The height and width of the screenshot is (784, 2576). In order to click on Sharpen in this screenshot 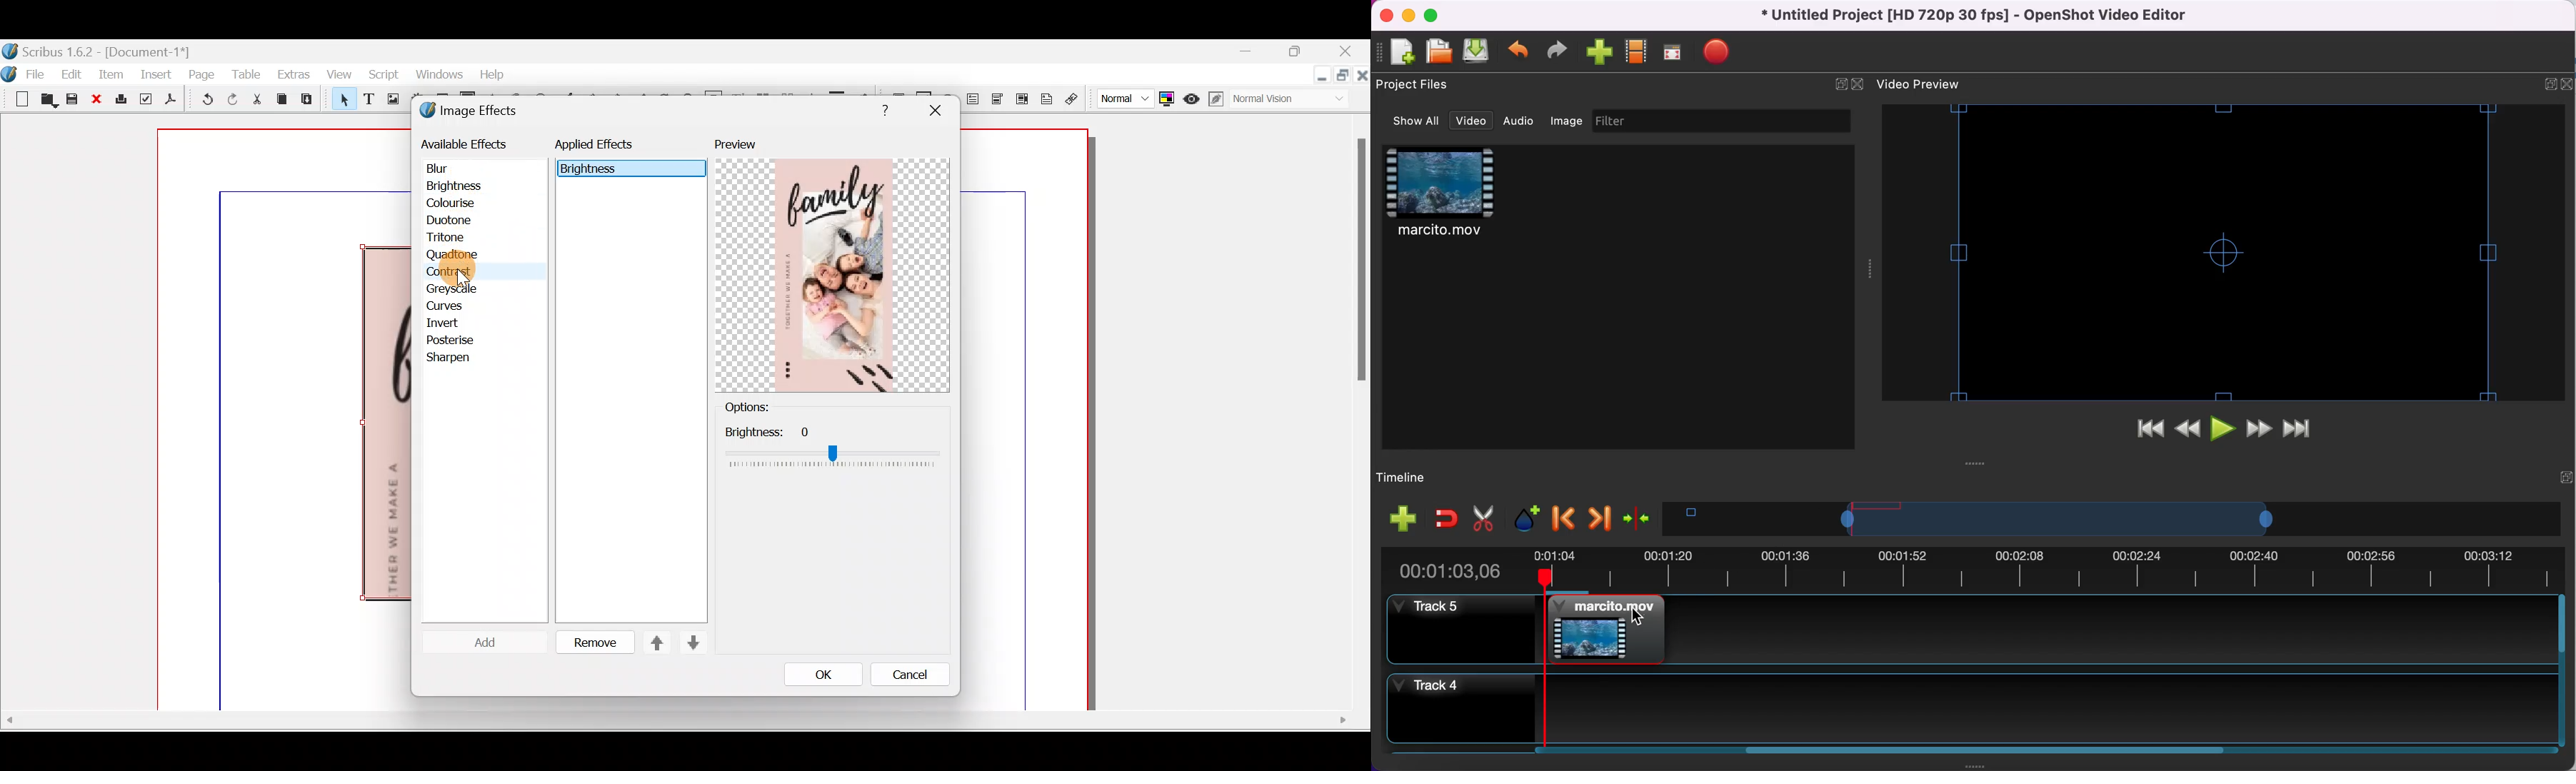, I will do `click(456, 358)`.